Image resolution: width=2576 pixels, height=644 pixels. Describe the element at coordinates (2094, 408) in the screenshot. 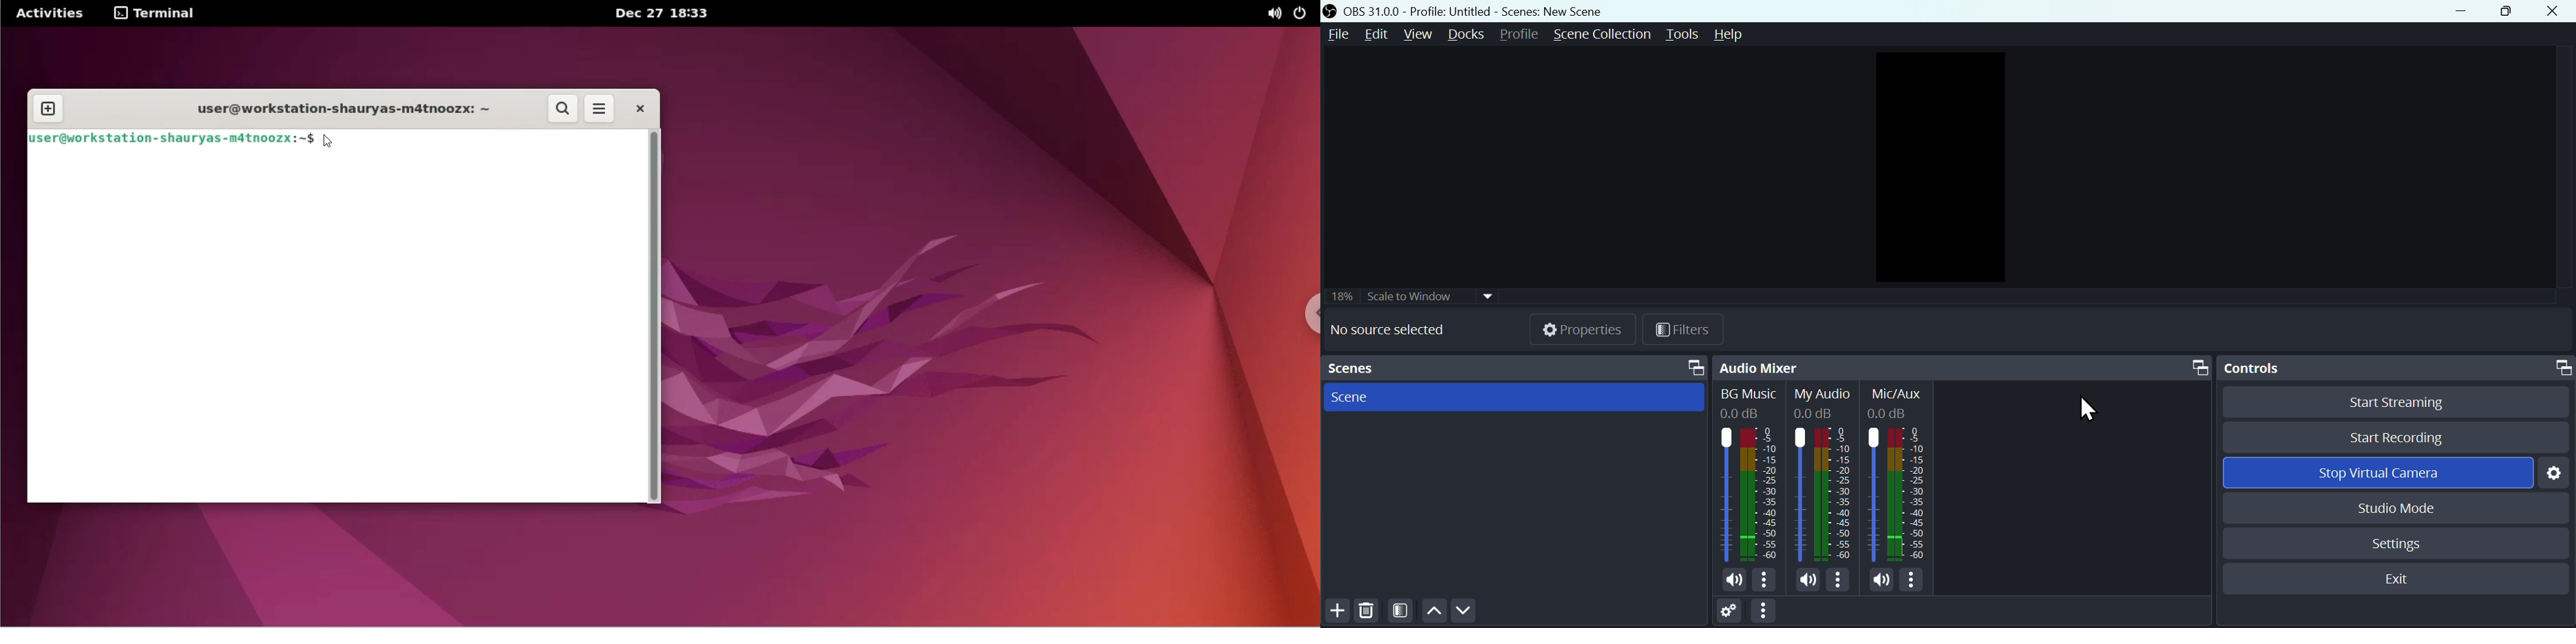

I see `Cursor` at that location.